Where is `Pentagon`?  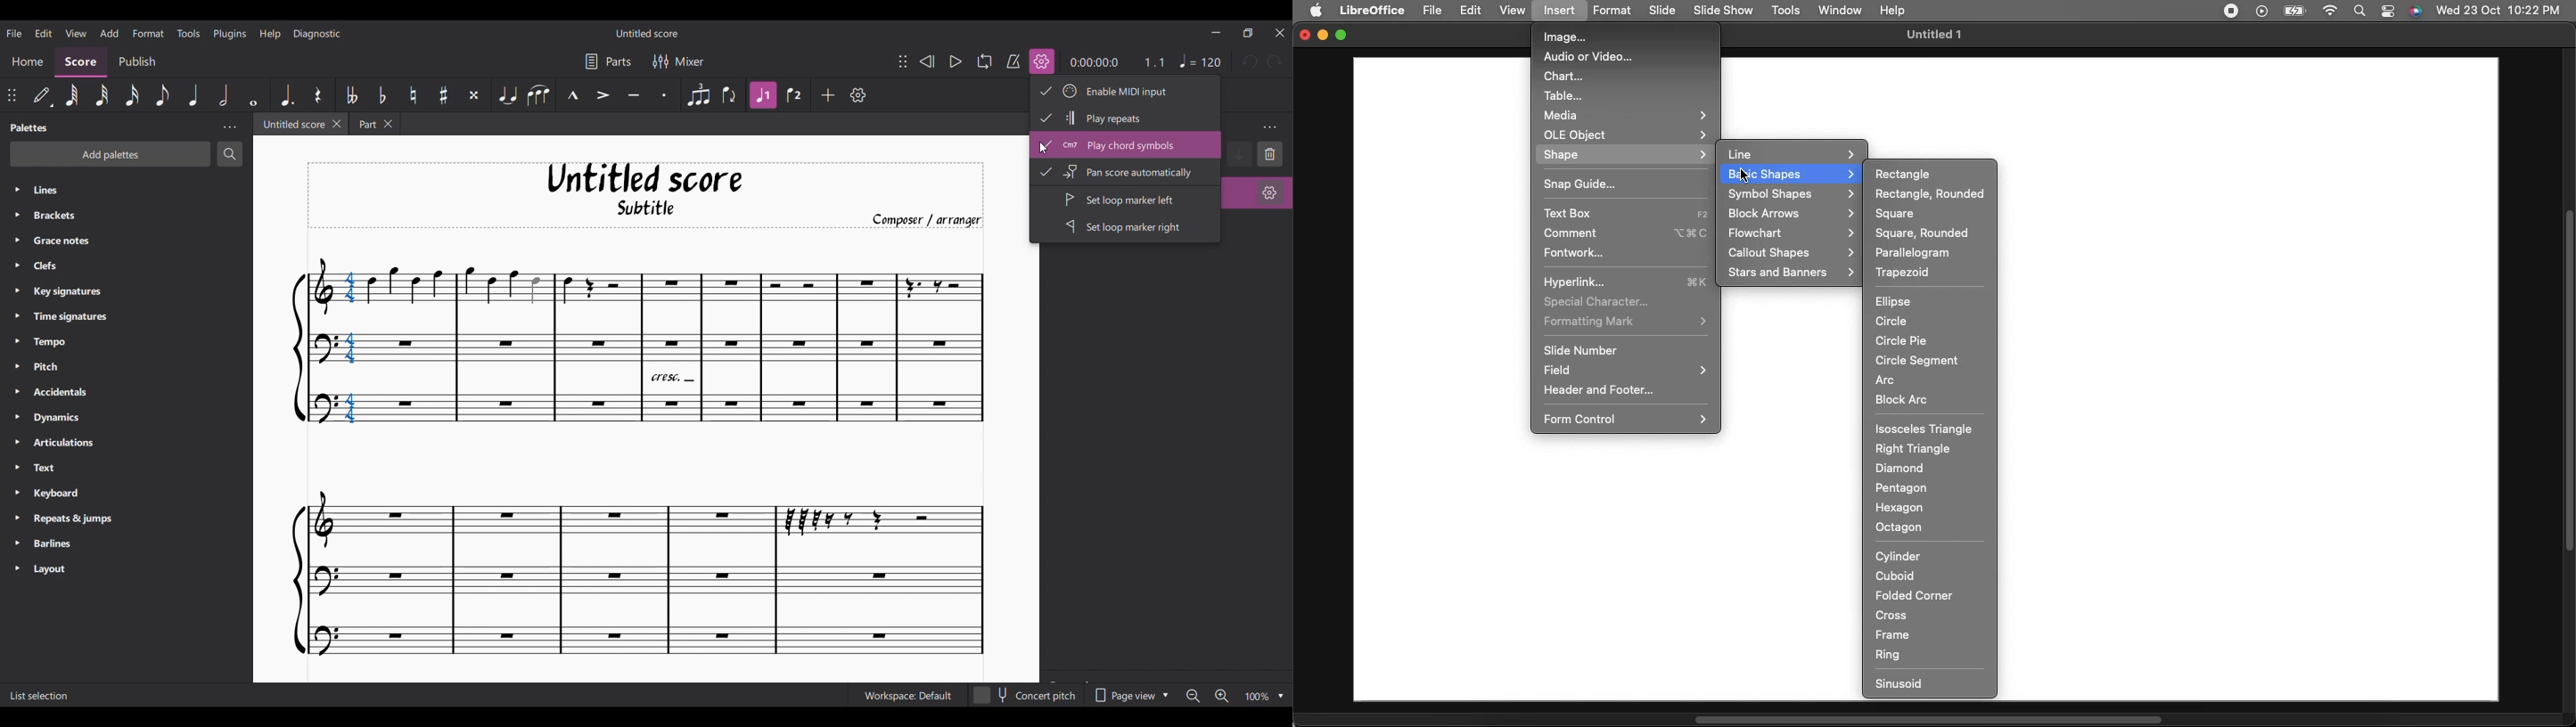 Pentagon is located at coordinates (1900, 488).